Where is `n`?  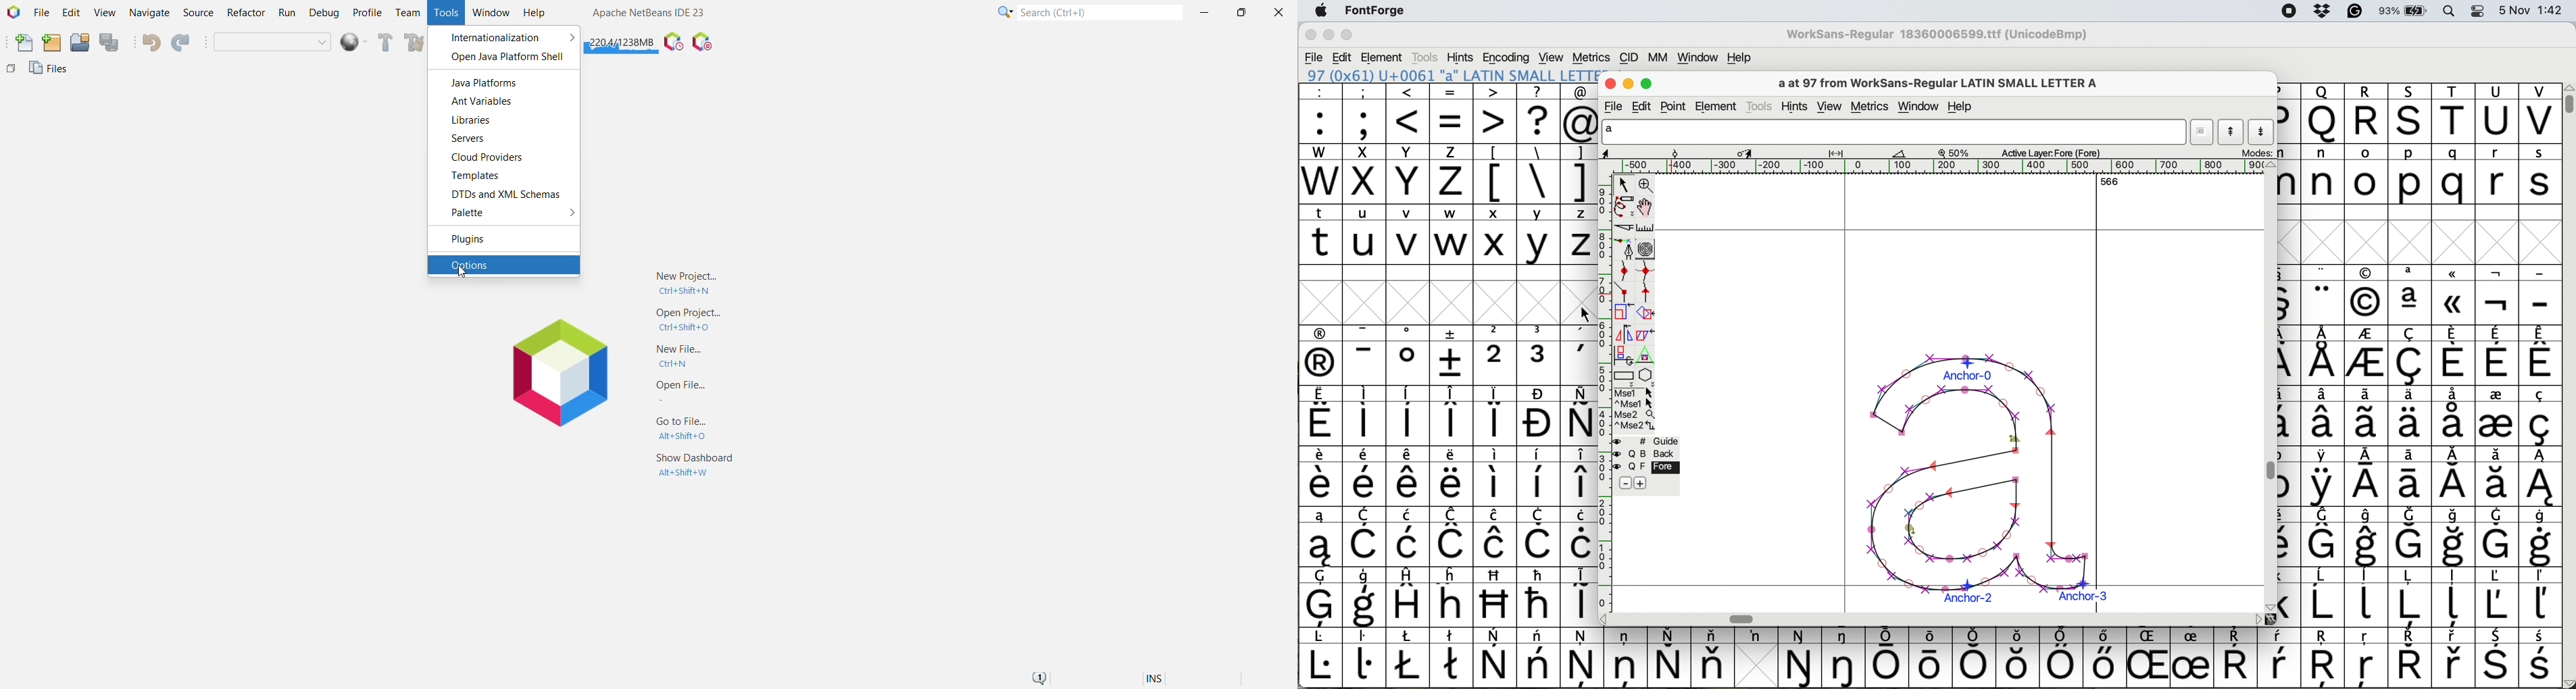 n is located at coordinates (2322, 173).